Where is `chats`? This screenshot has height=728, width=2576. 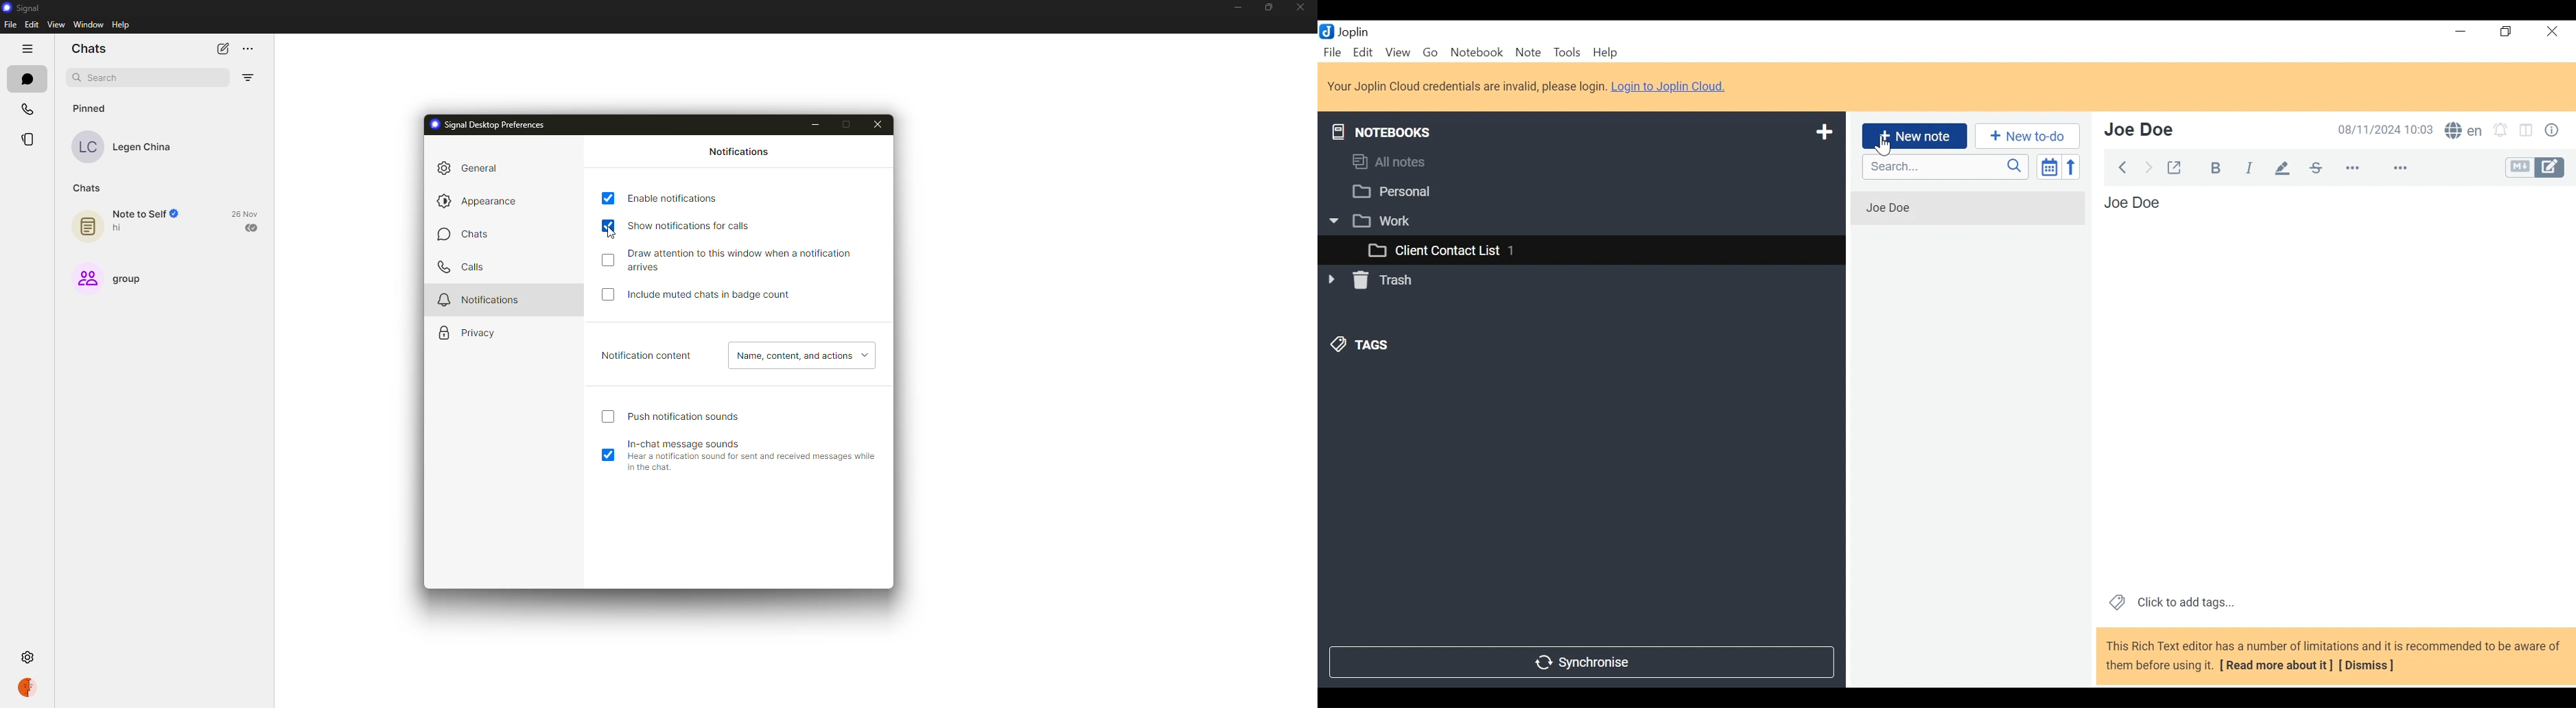
chats is located at coordinates (467, 233).